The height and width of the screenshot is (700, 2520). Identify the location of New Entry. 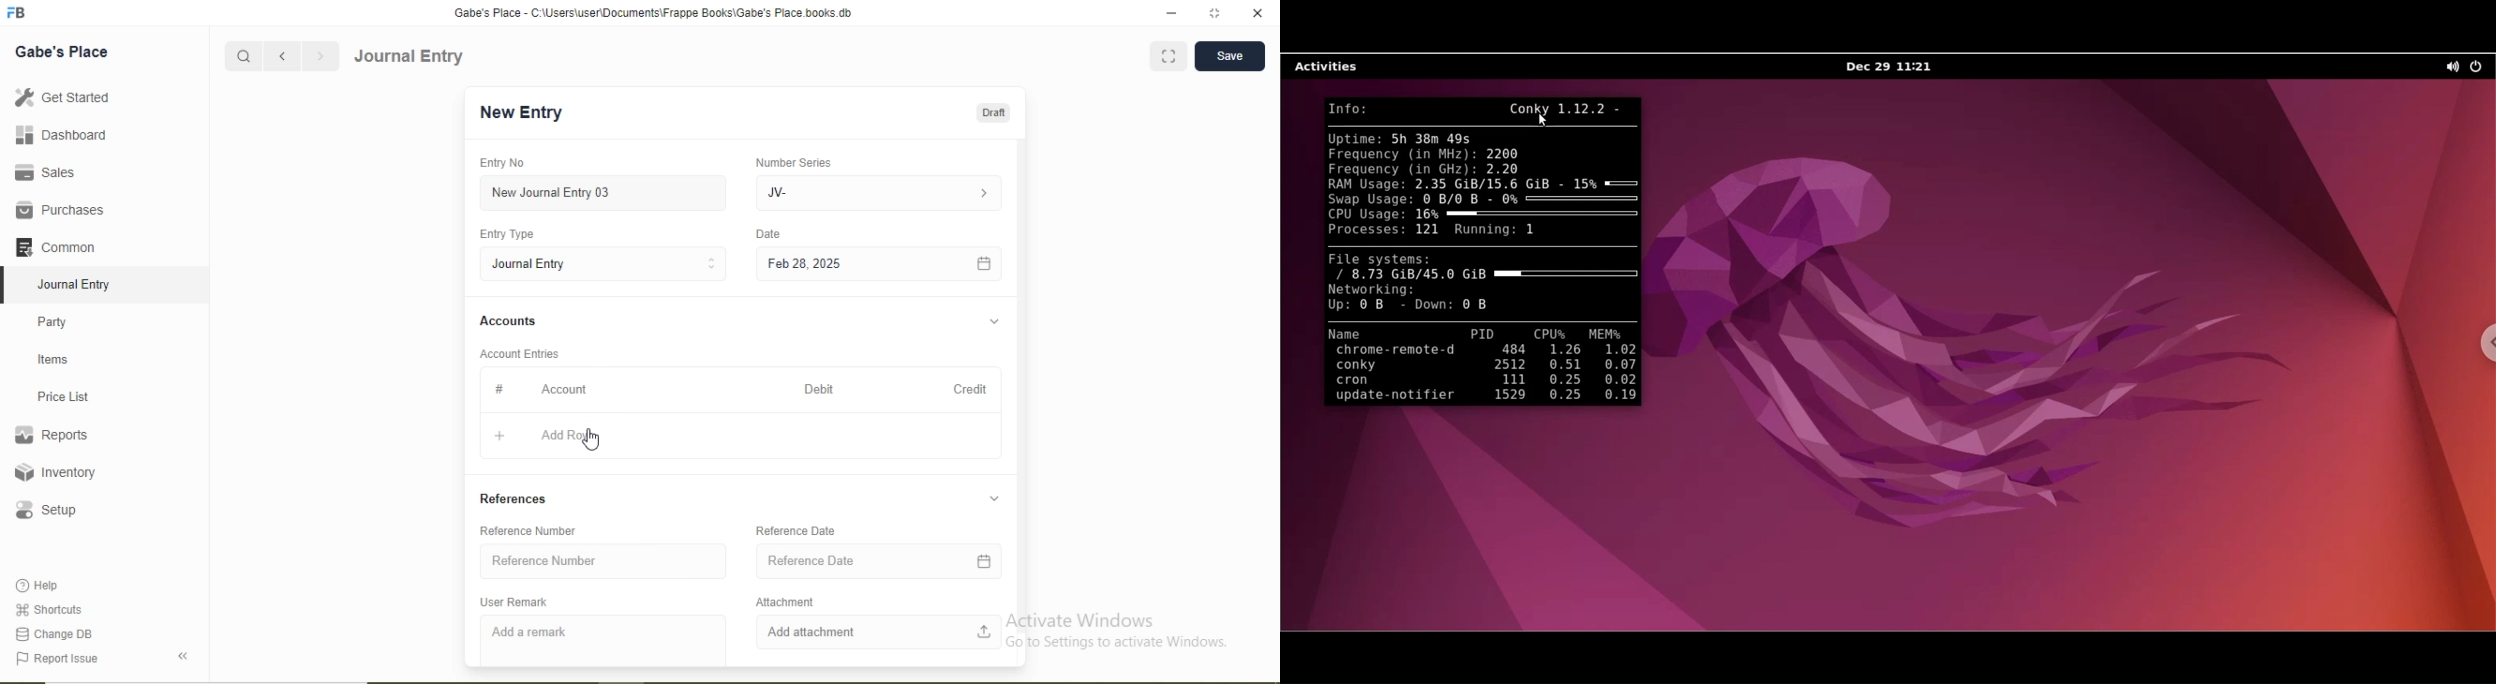
(520, 113).